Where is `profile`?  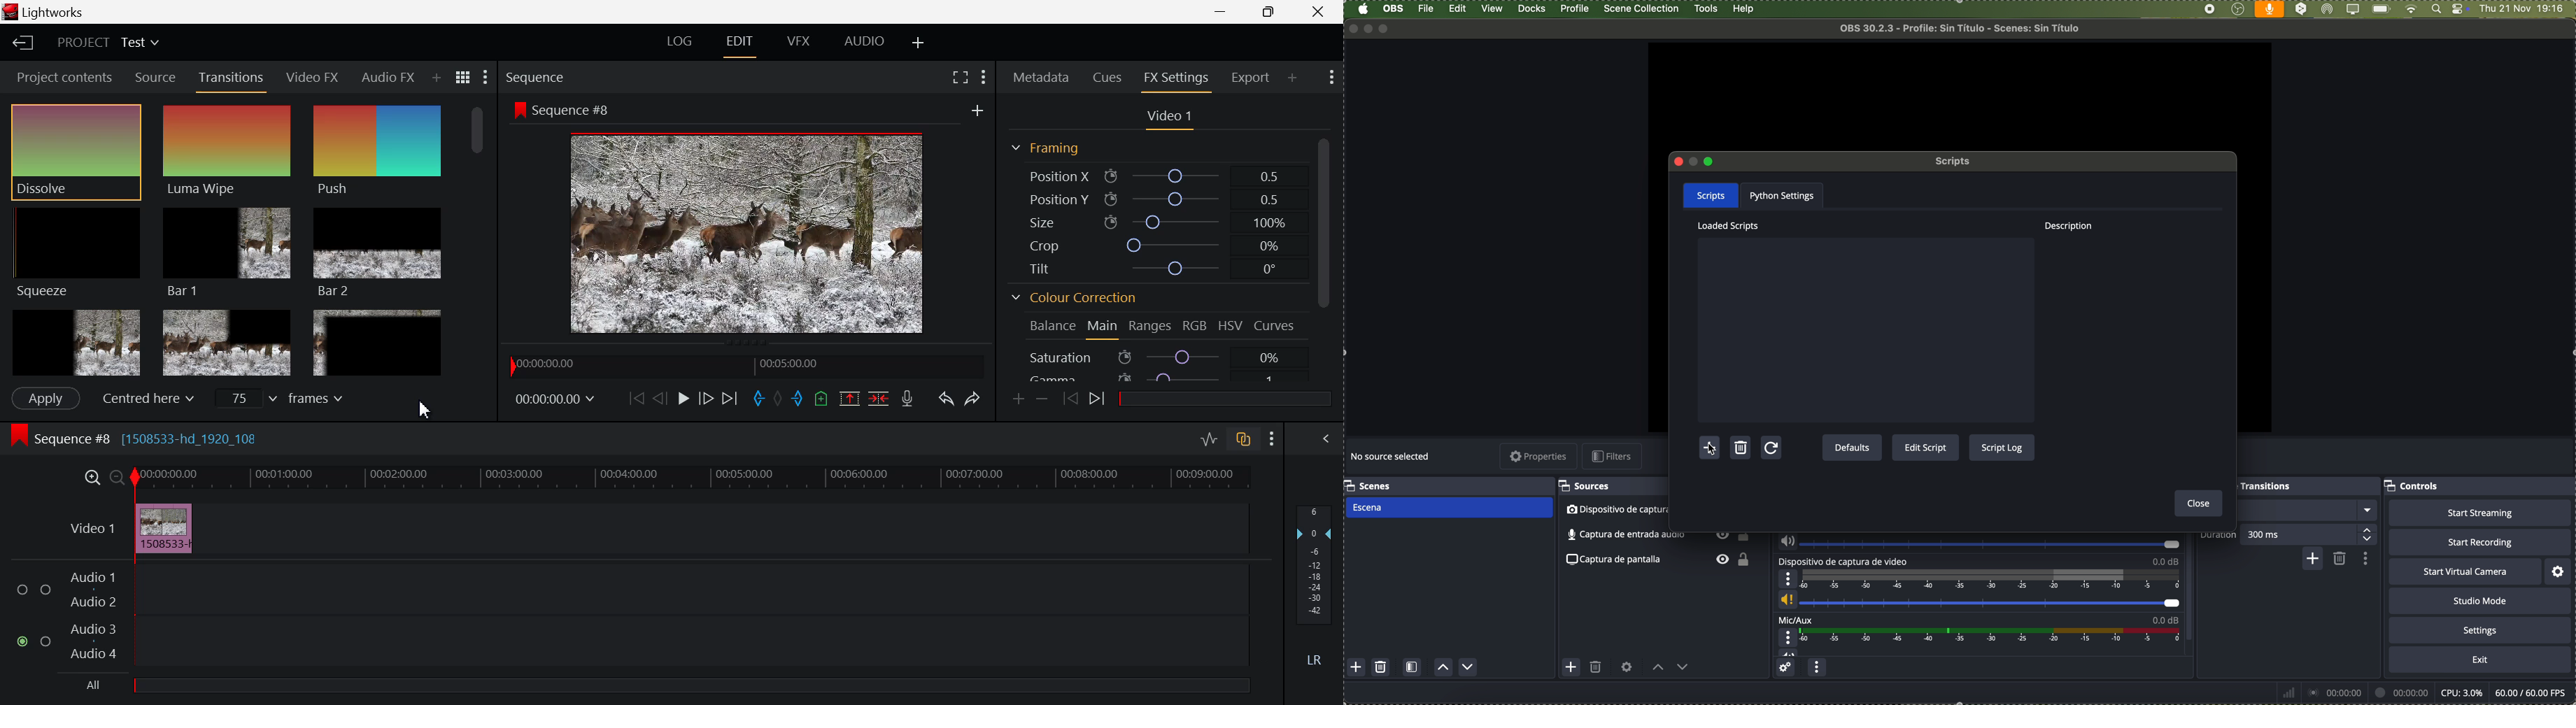 profile is located at coordinates (1574, 9).